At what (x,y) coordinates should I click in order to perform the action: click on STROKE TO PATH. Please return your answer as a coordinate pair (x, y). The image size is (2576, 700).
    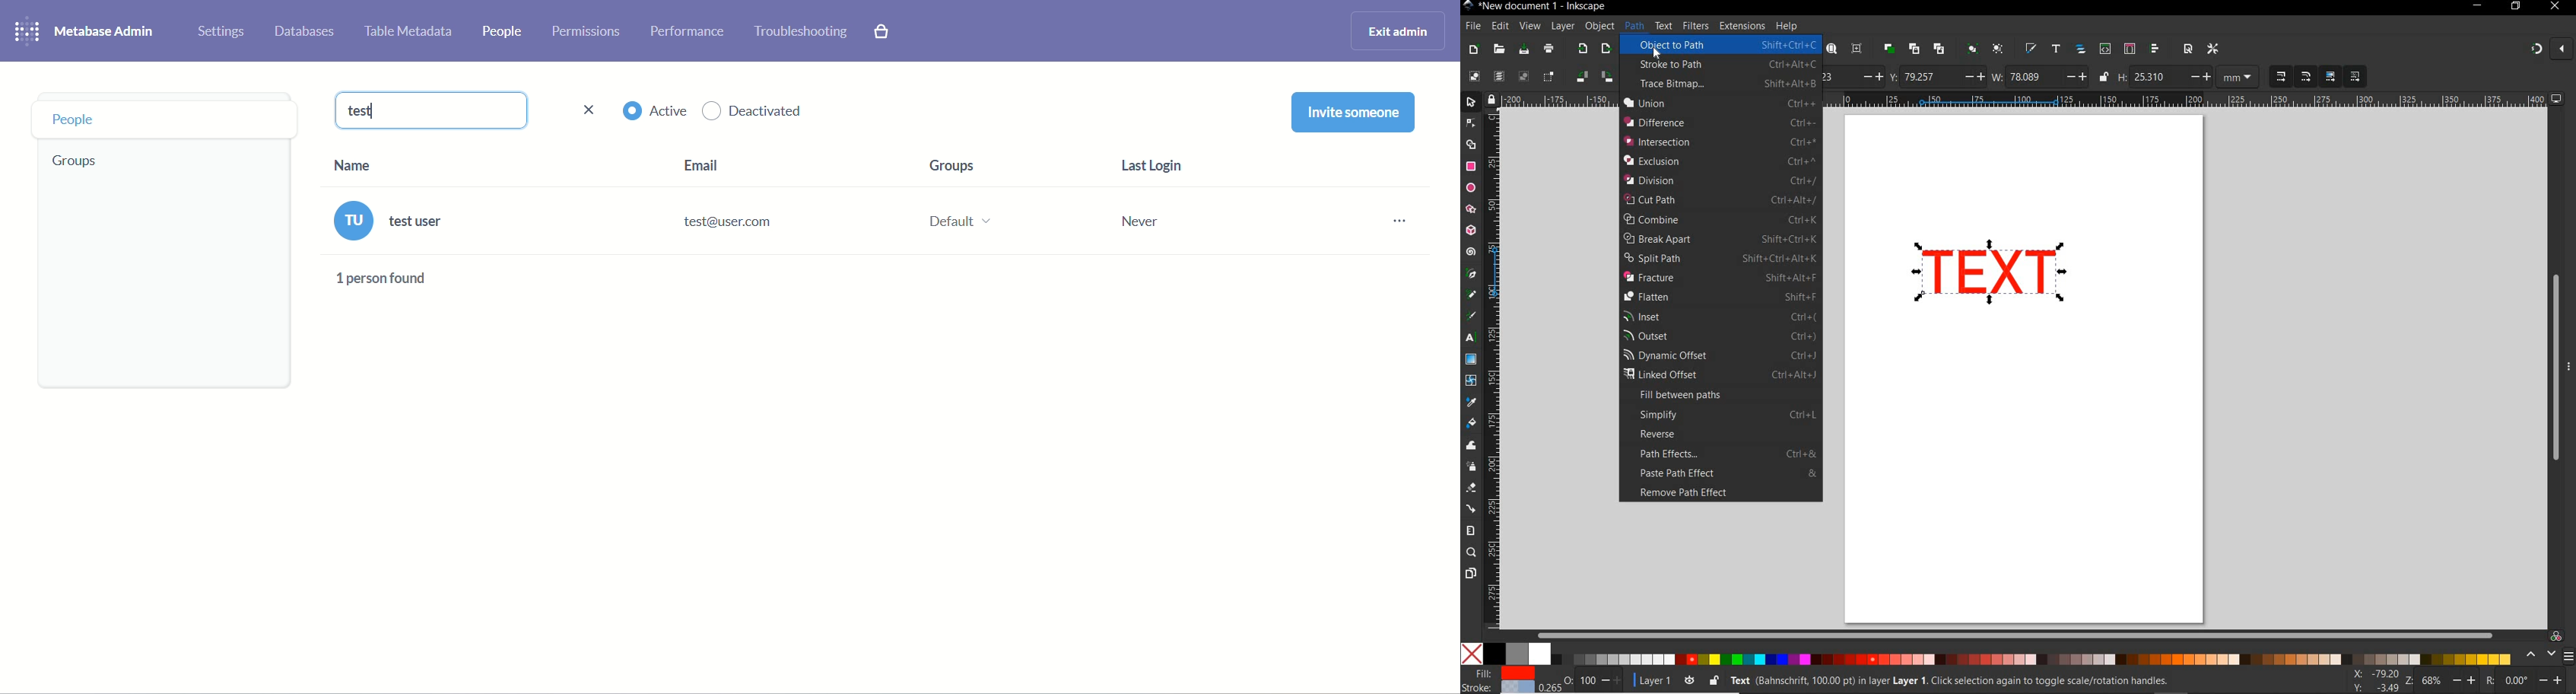
    Looking at the image, I should click on (1729, 64).